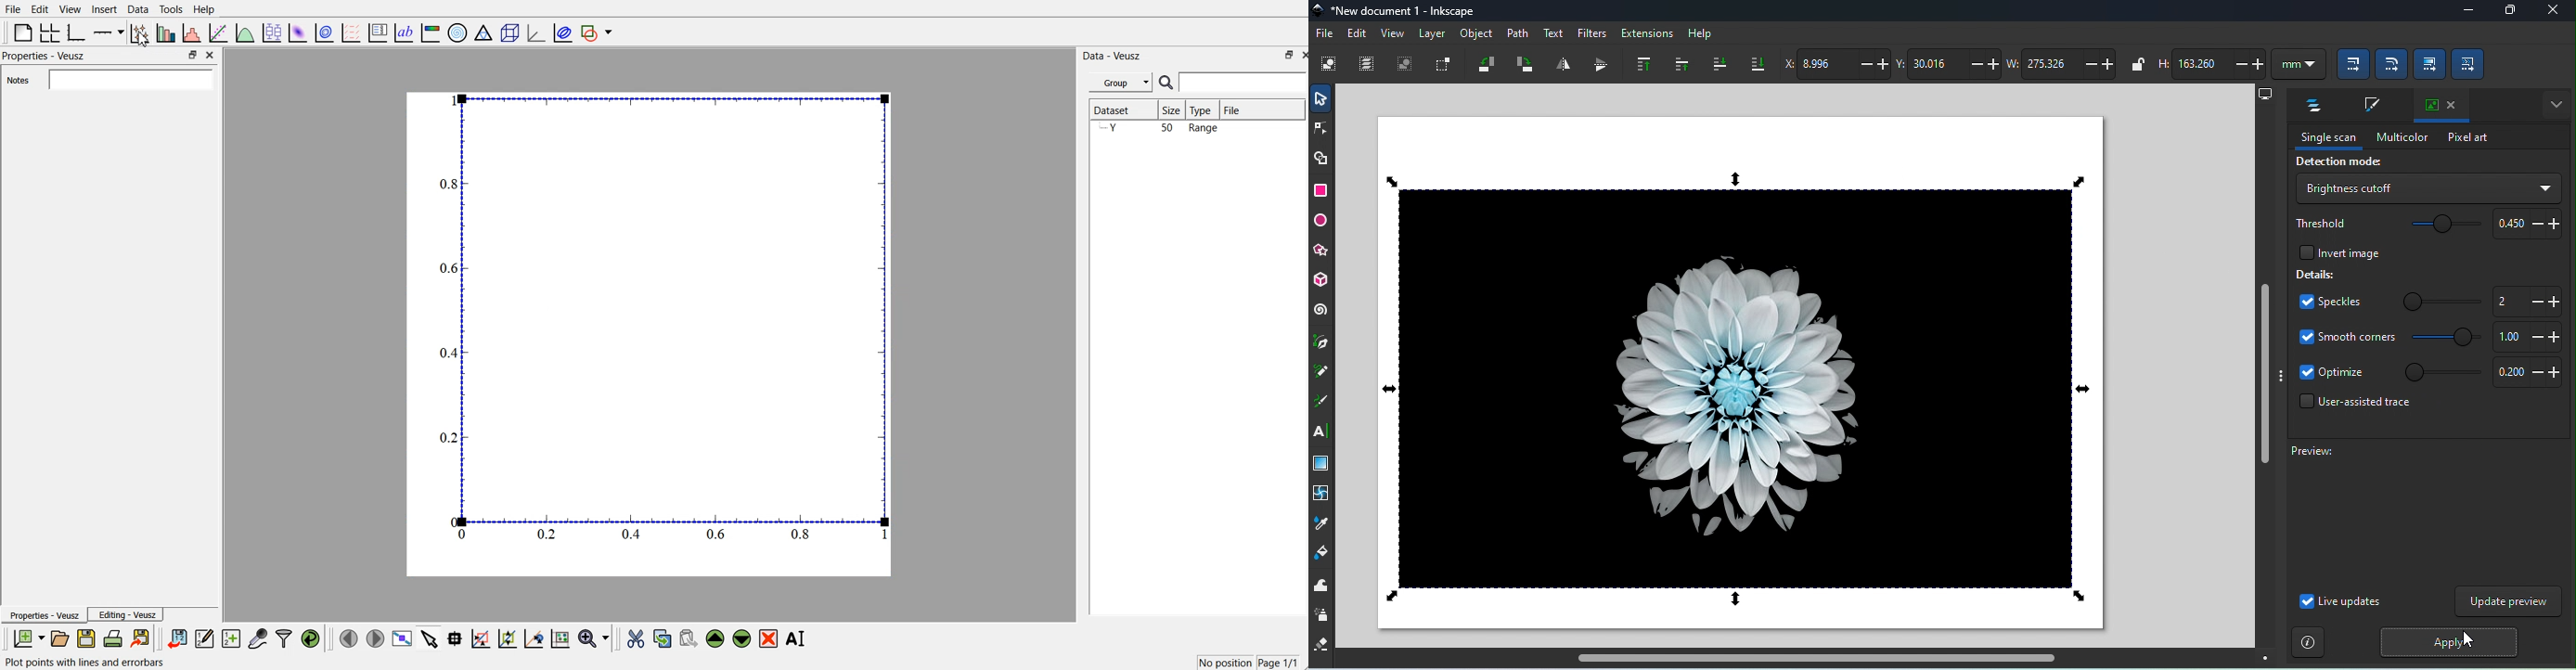  I want to click on add a shape, so click(598, 32).